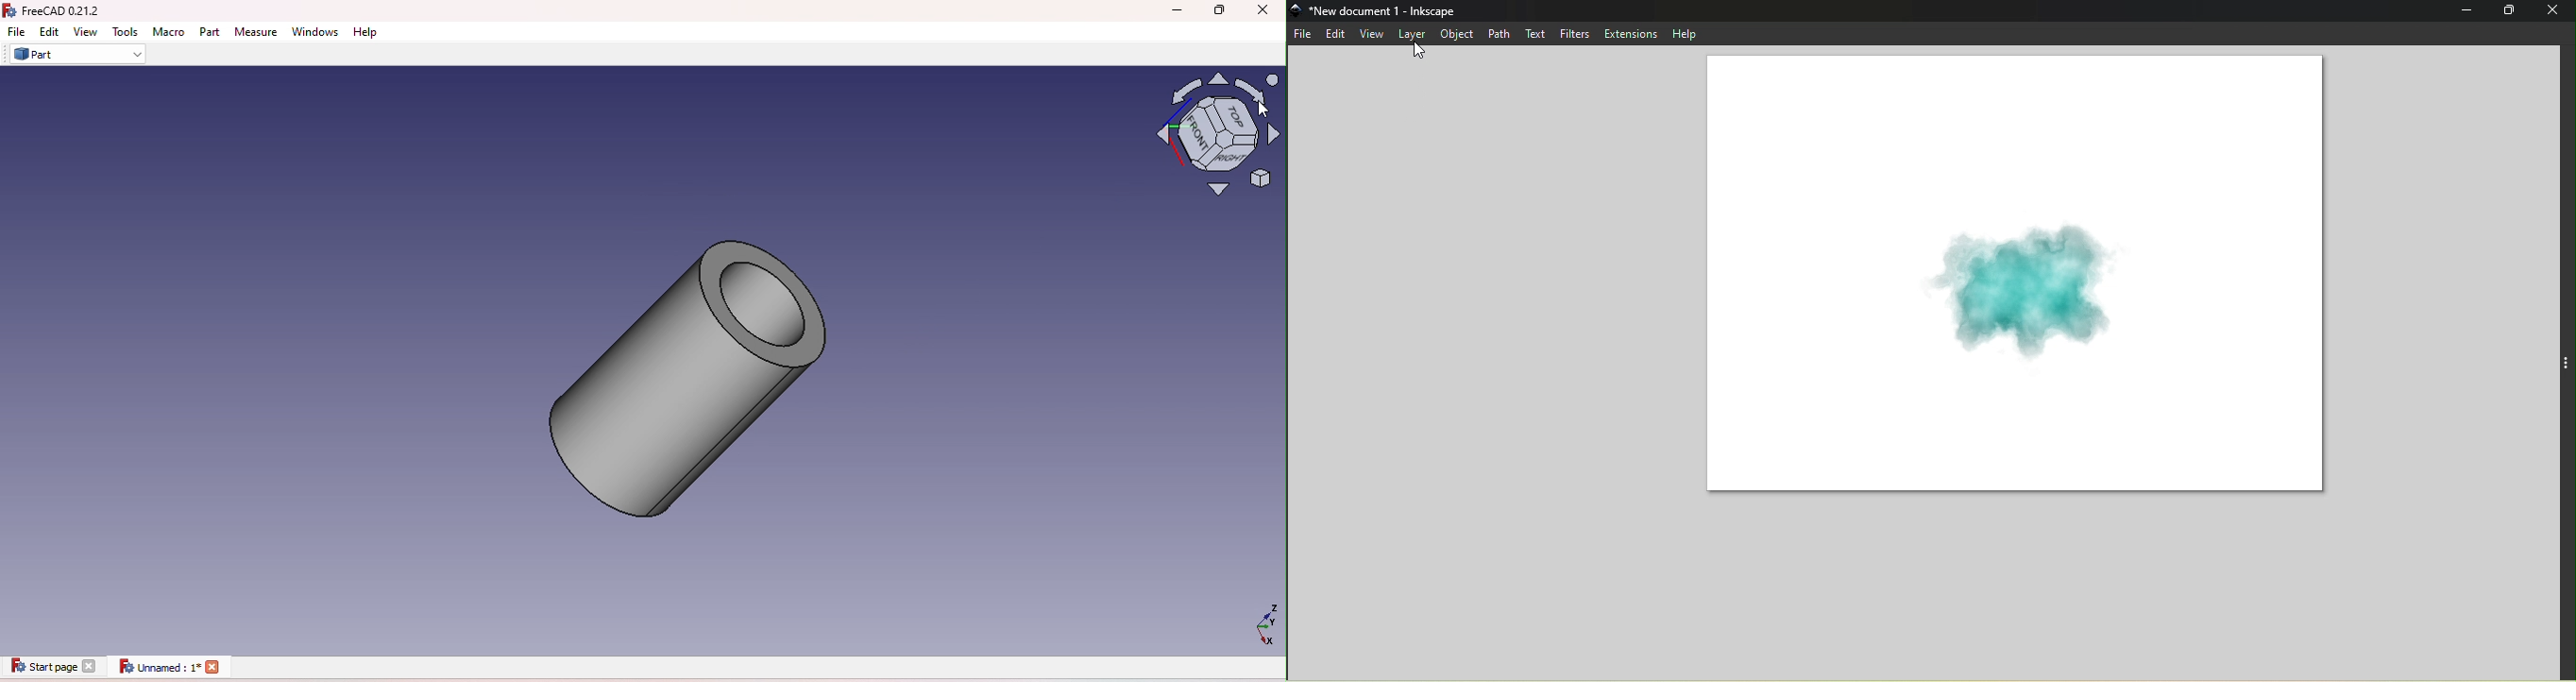  What do you see at coordinates (123, 32) in the screenshot?
I see `Tools` at bounding box center [123, 32].